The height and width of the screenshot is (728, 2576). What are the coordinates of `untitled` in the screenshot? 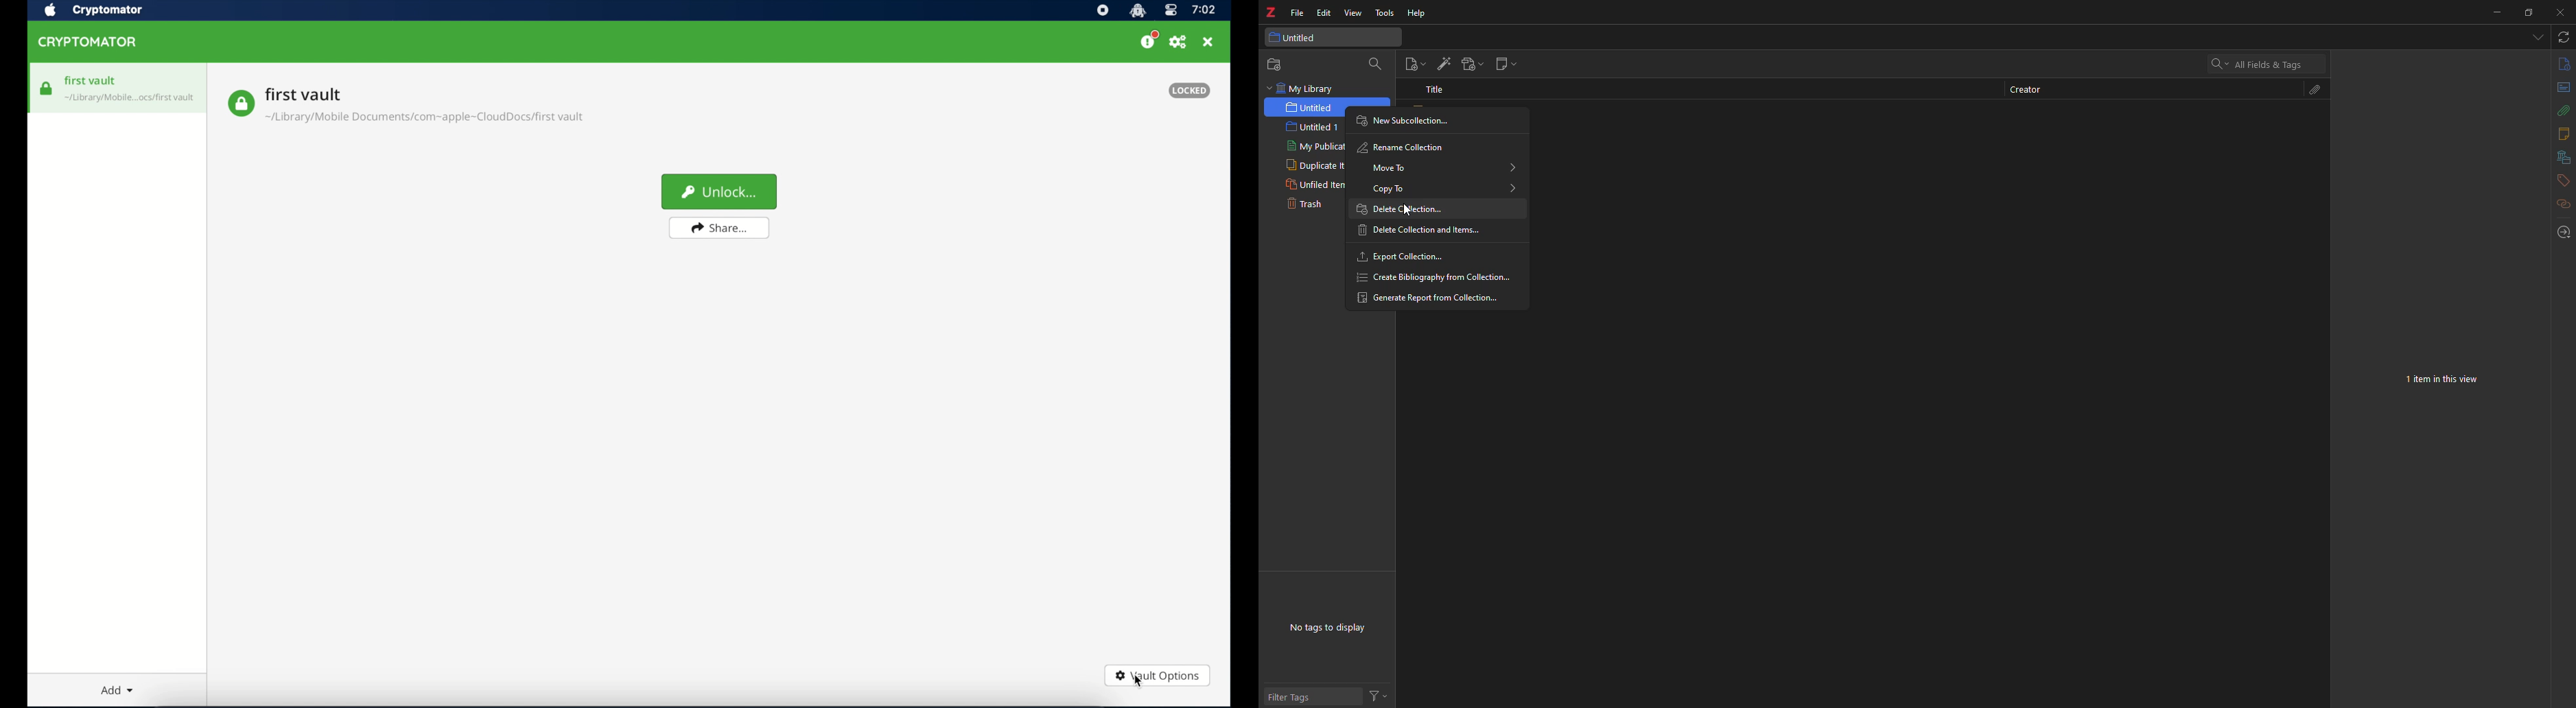 It's located at (1315, 107).